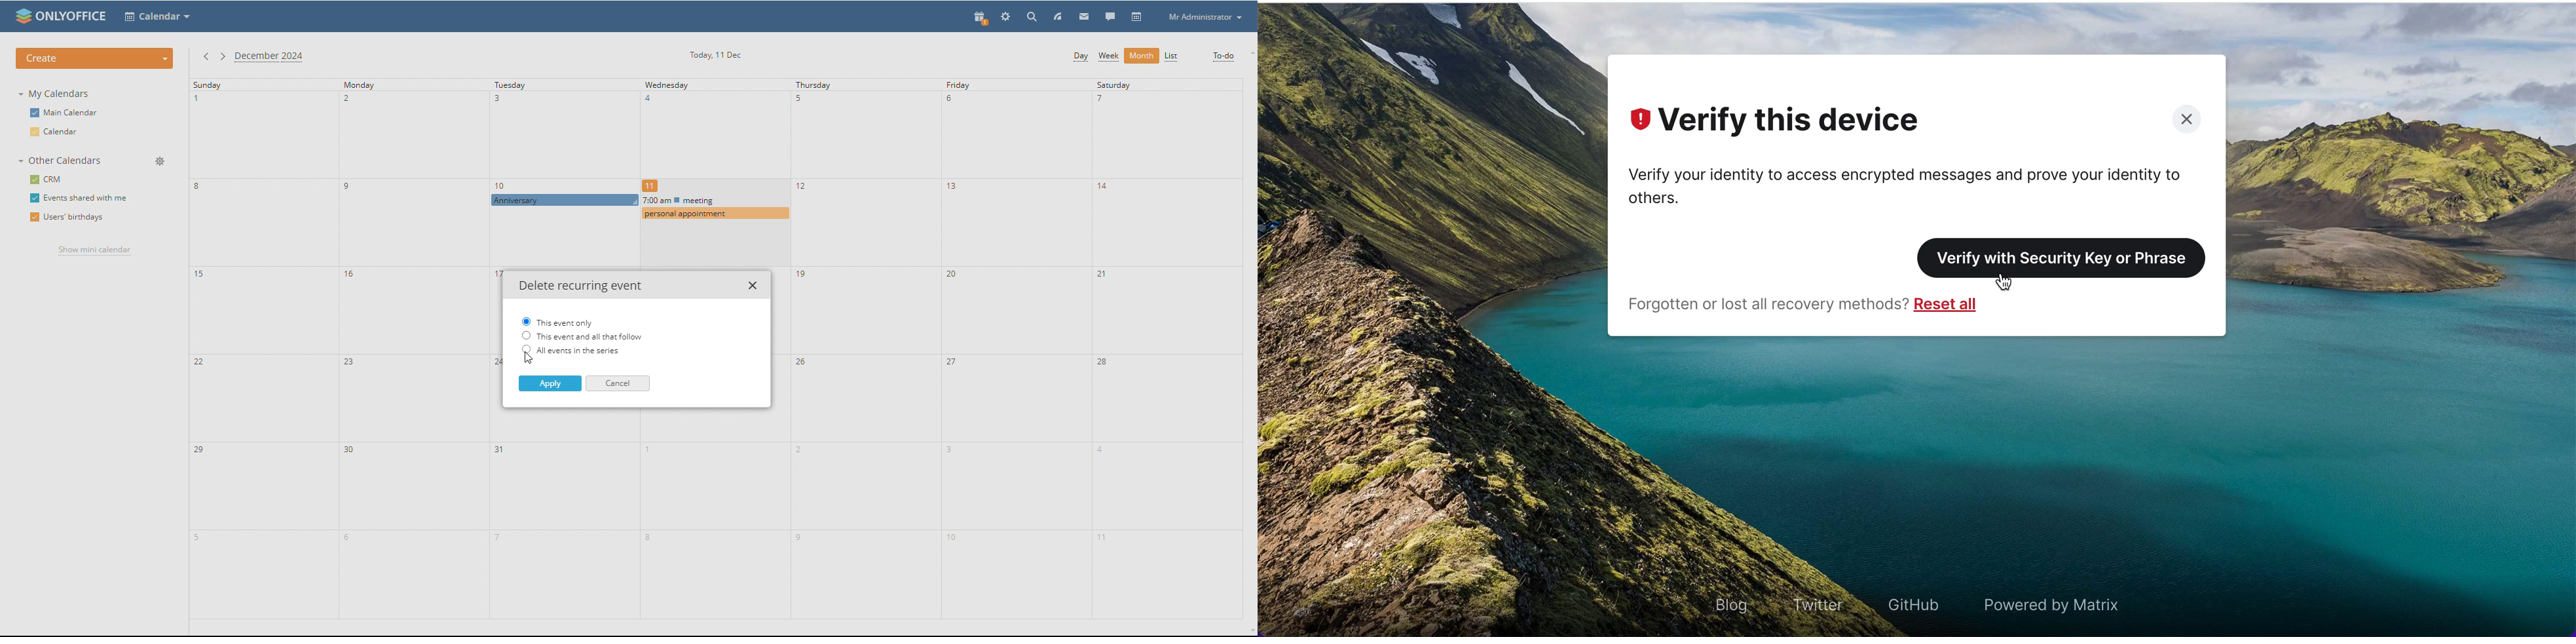 The width and height of the screenshot is (2576, 644). Describe the element at coordinates (1800, 122) in the screenshot. I see `verify this device` at that location.